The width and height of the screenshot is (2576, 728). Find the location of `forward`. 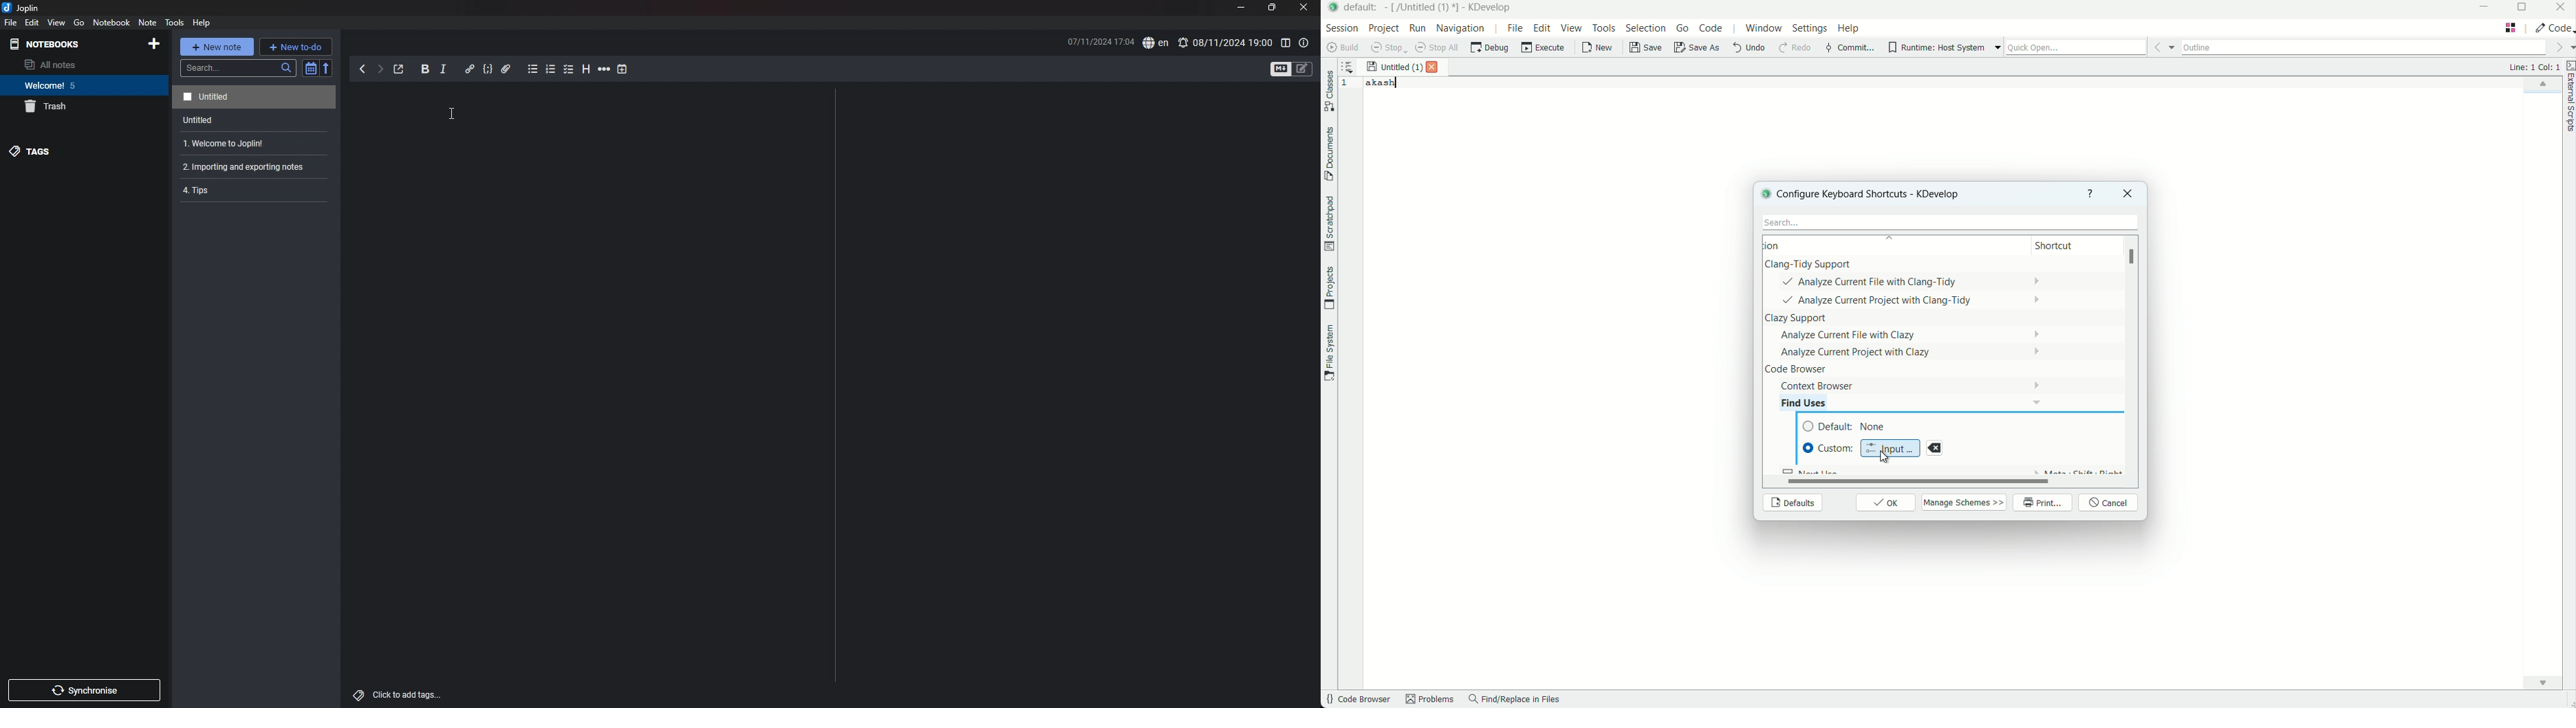

forward is located at coordinates (380, 69).